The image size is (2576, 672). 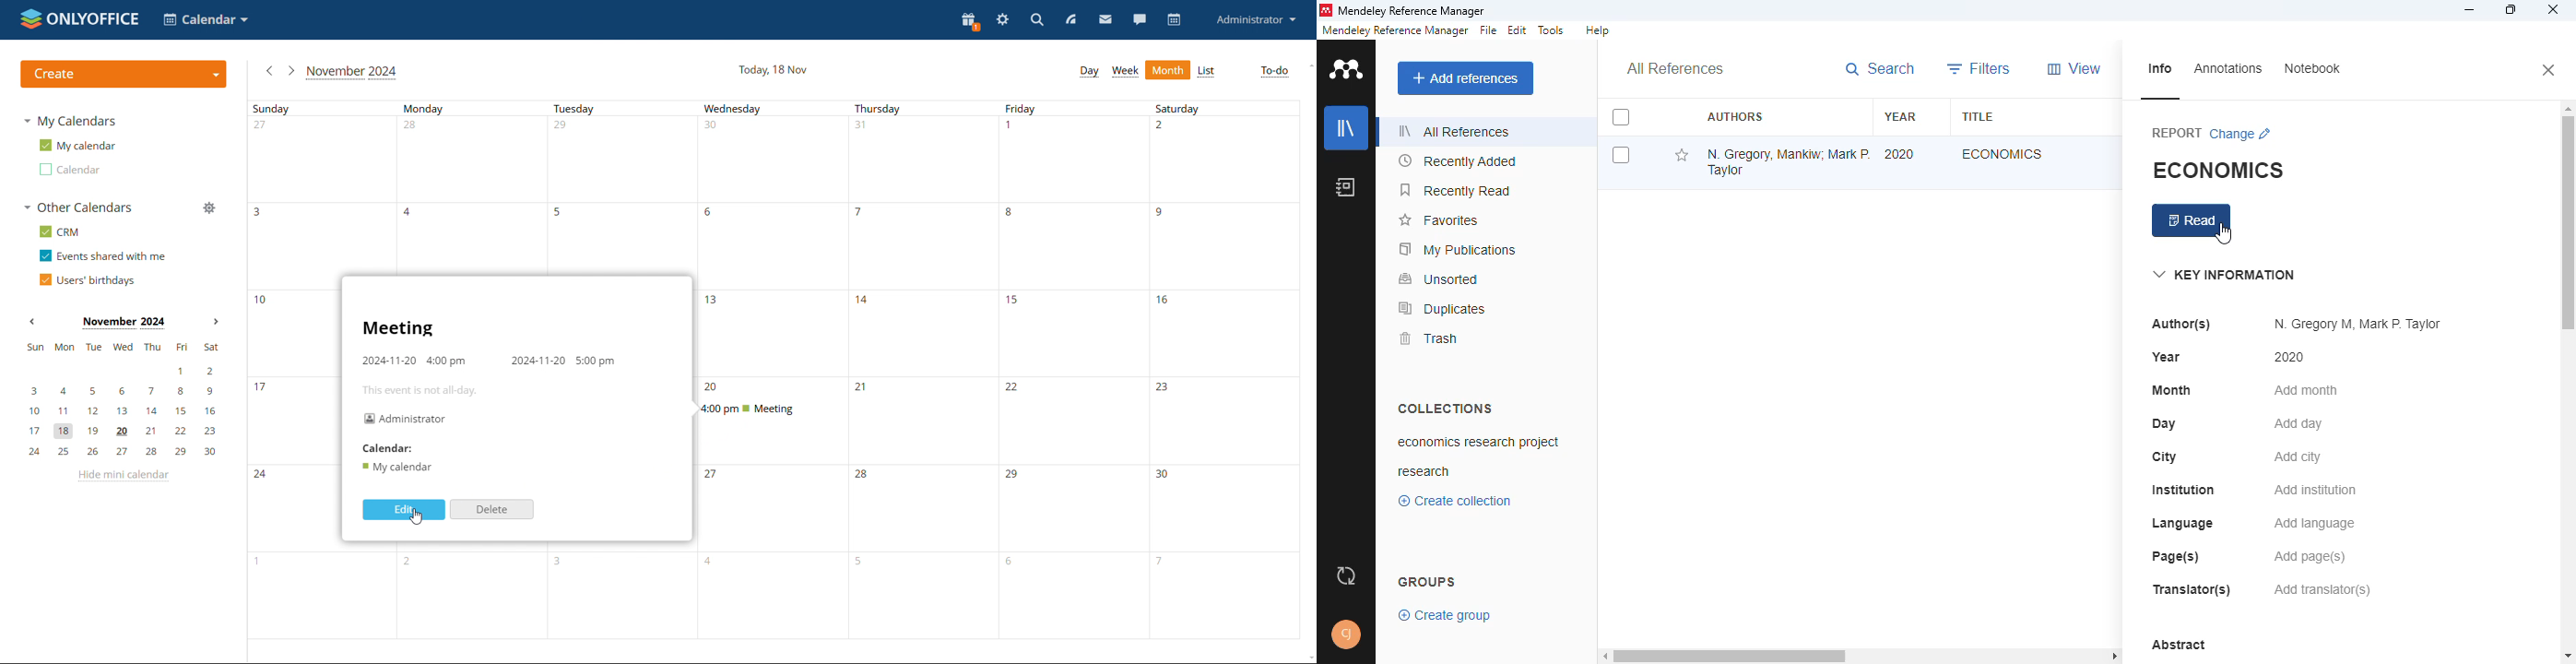 What do you see at coordinates (216, 321) in the screenshot?
I see `next month` at bounding box center [216, 321].